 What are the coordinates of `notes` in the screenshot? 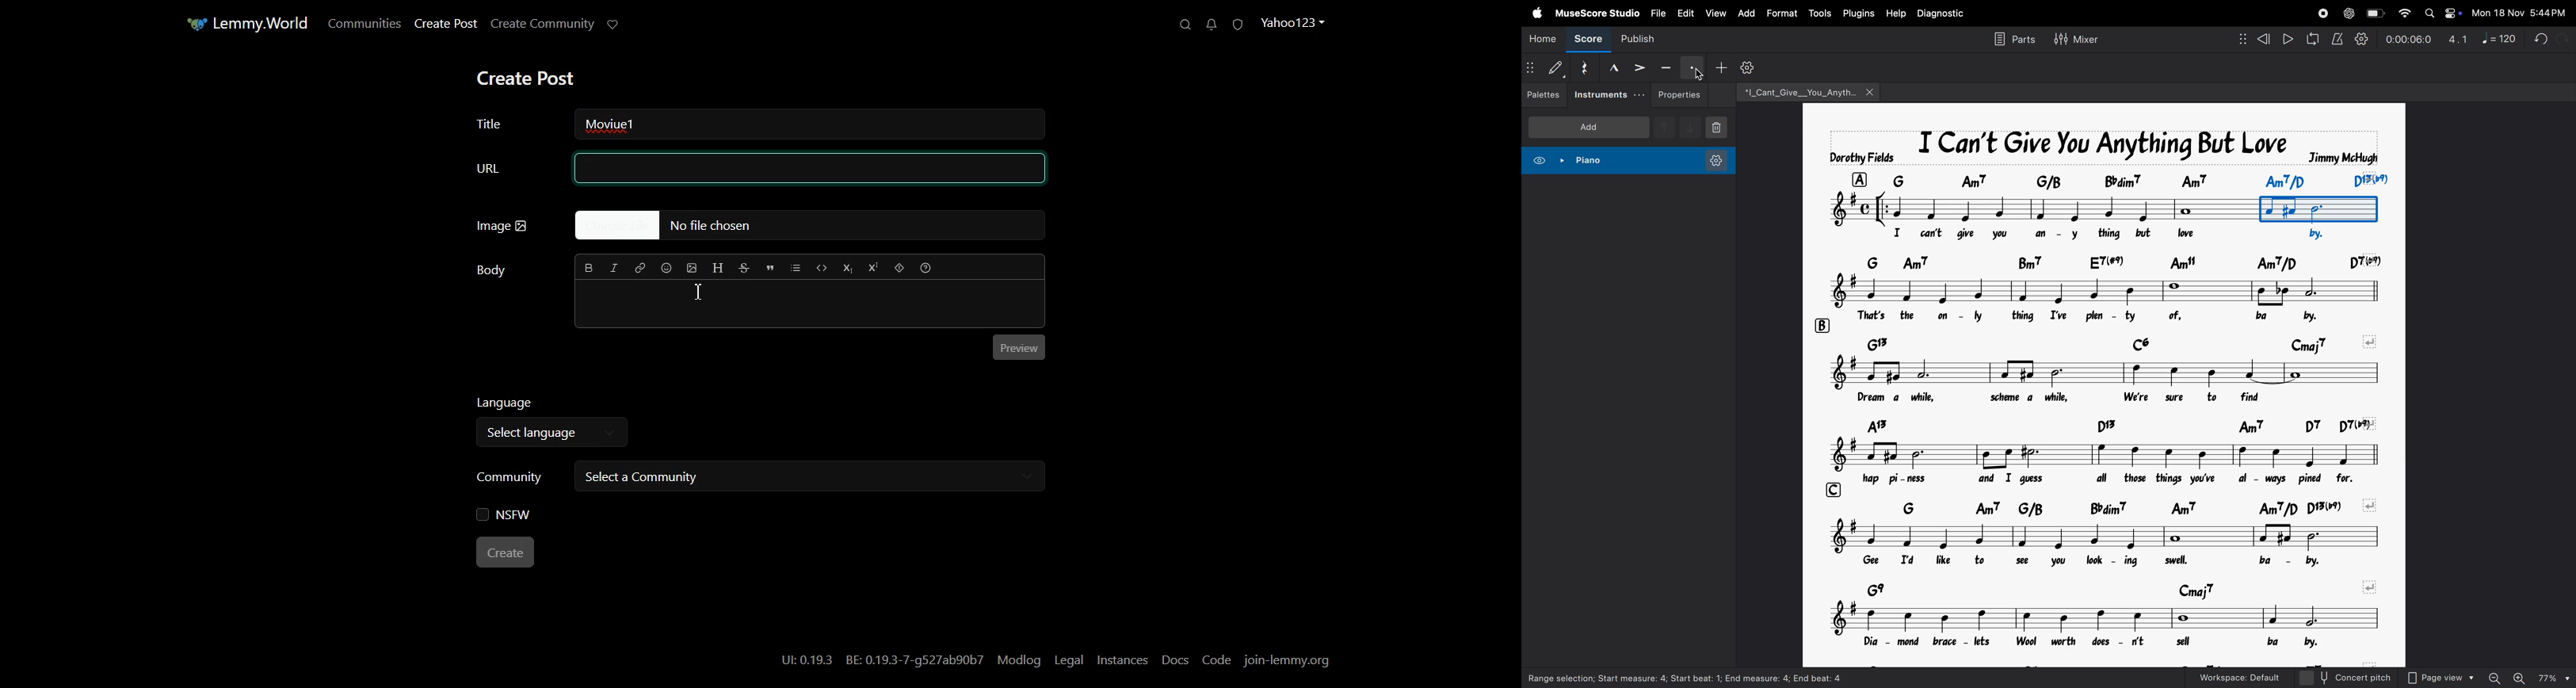 It's located at (2102, 537).